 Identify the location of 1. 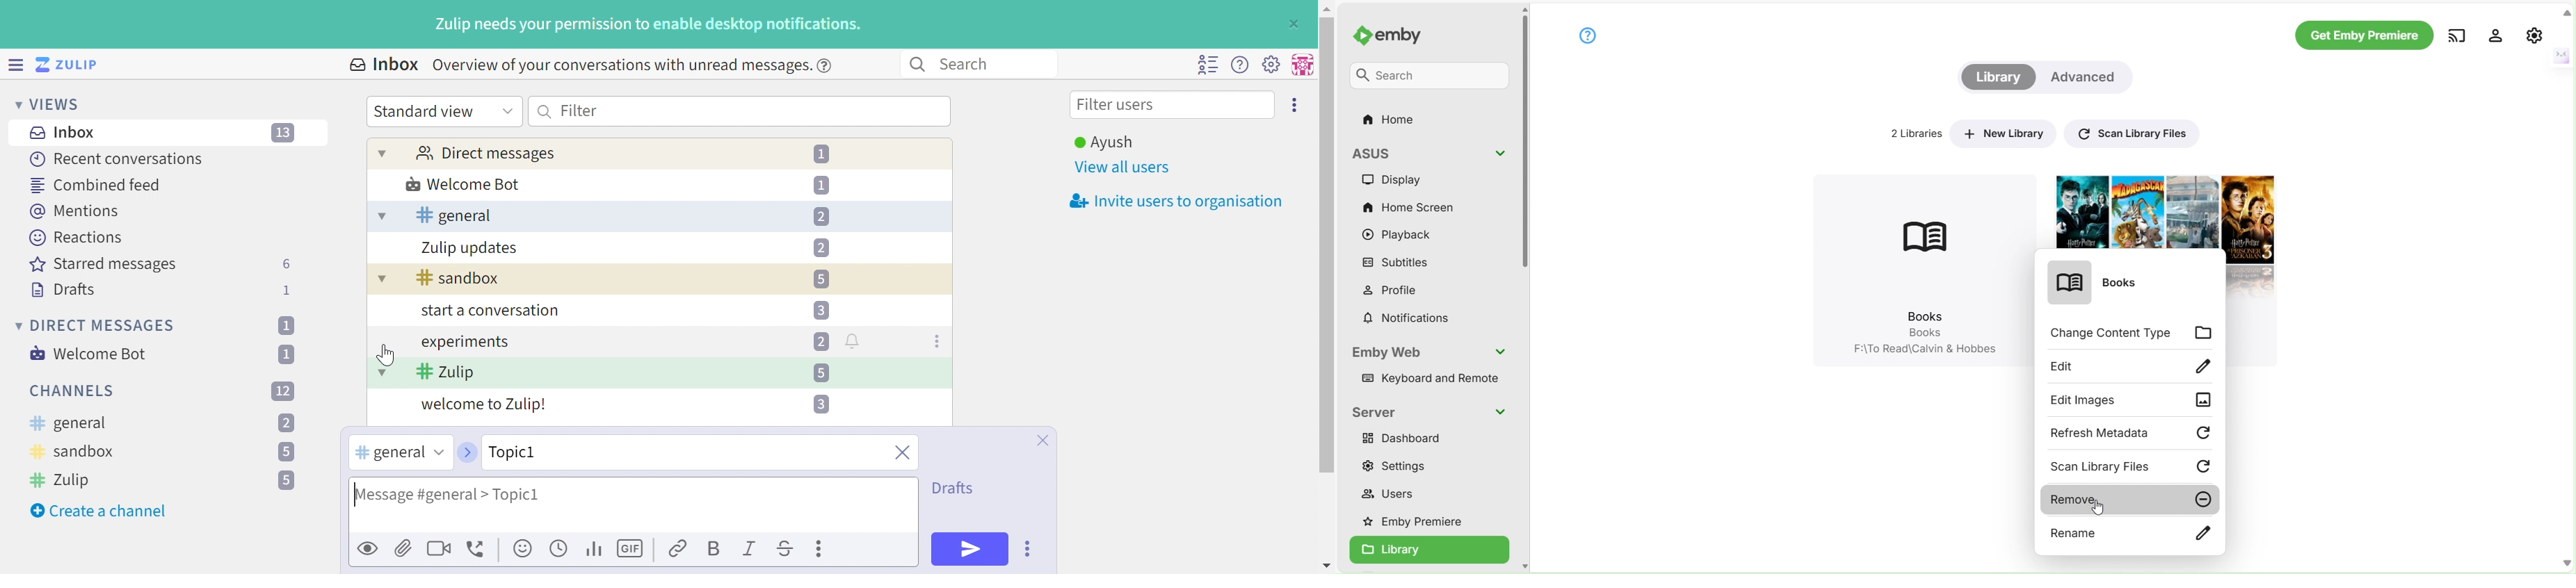
(824, 154).